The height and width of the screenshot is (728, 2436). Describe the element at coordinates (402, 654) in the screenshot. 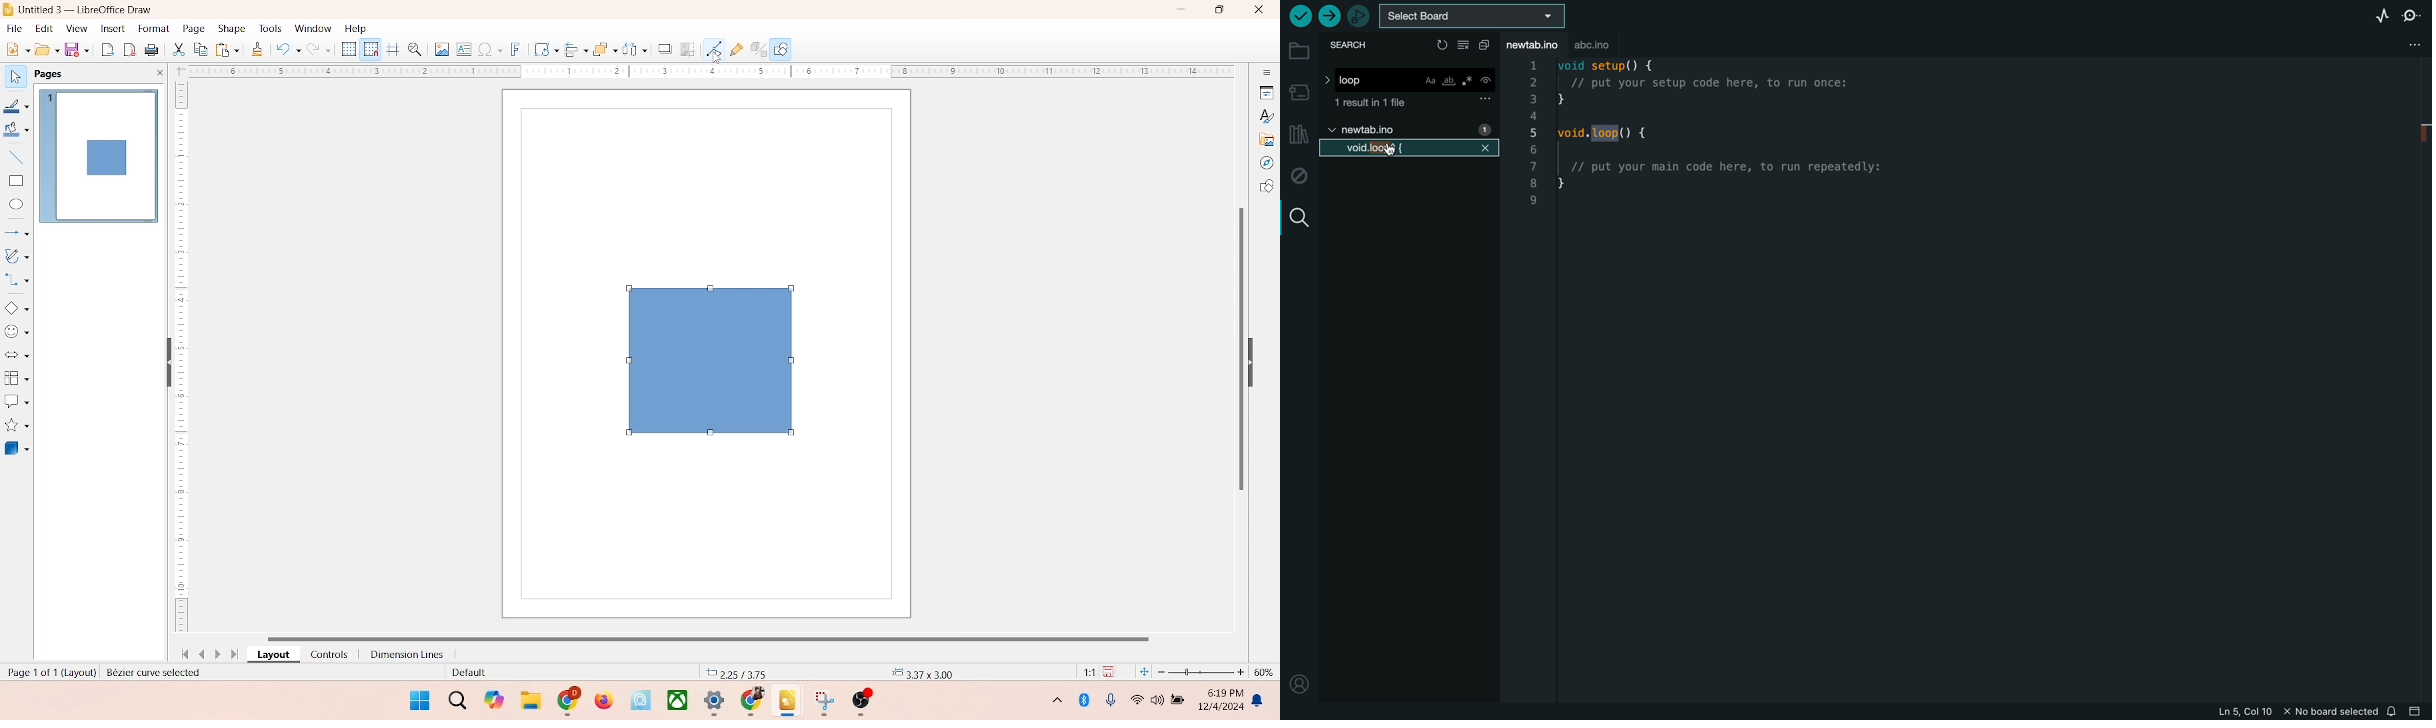

I see `dimension lines` at that location.